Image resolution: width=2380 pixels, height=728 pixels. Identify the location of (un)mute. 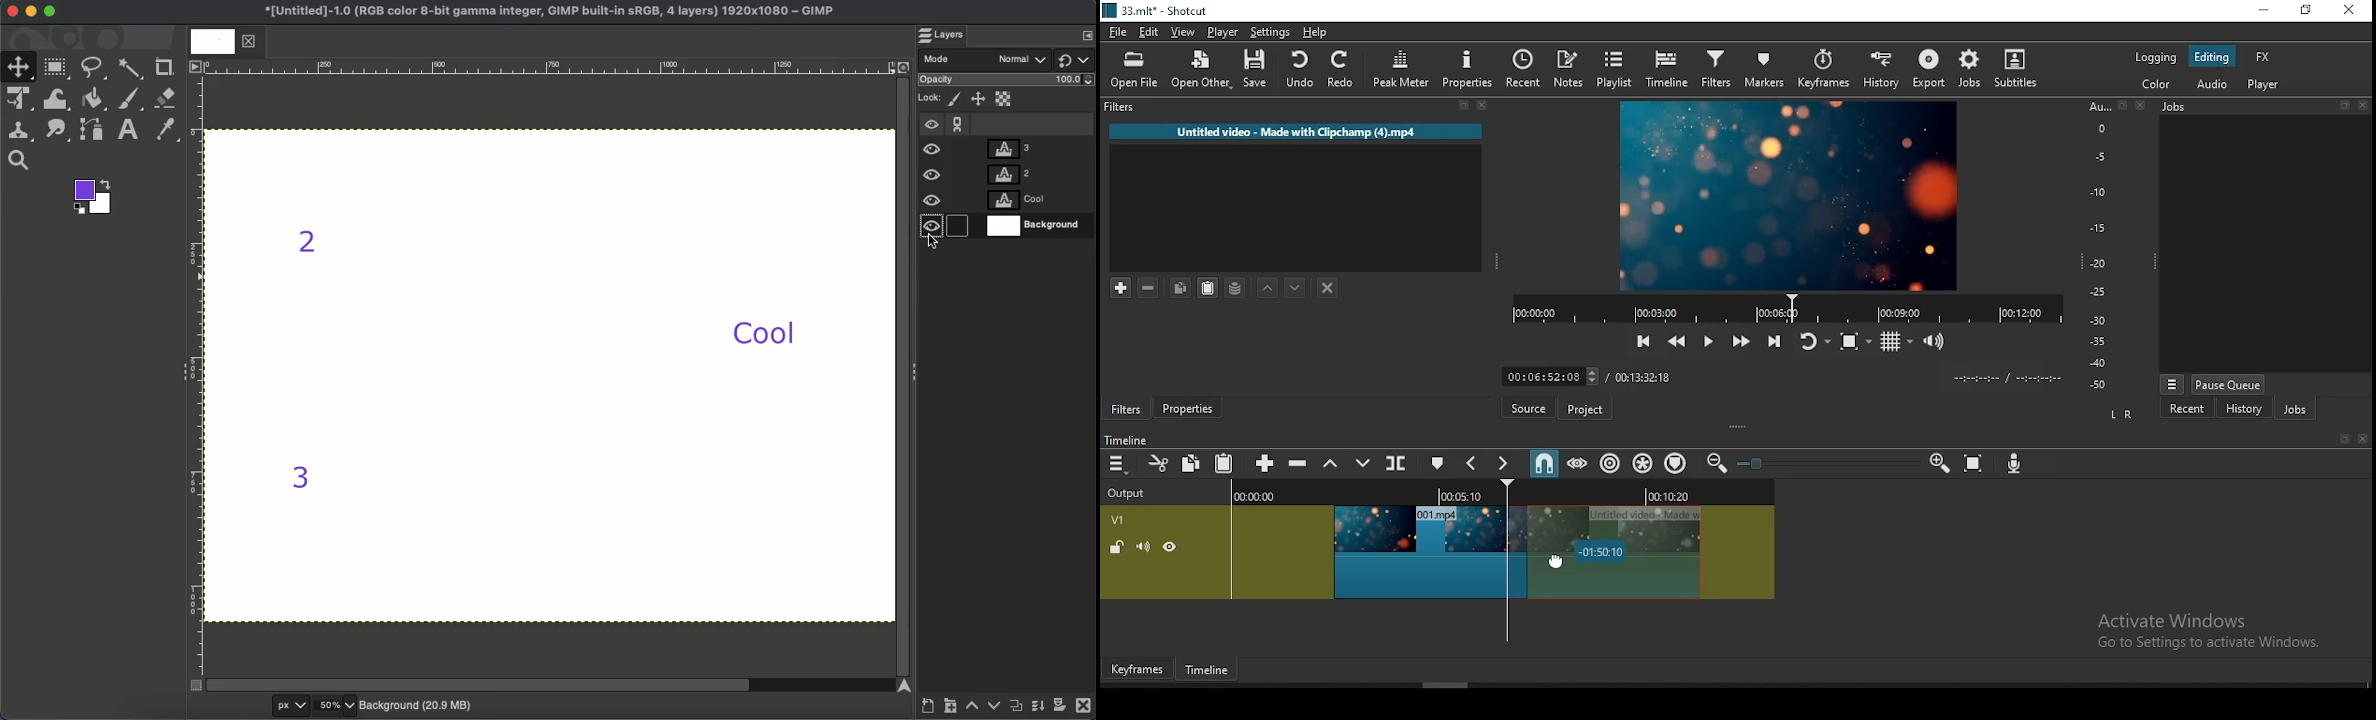
(1141, 547).